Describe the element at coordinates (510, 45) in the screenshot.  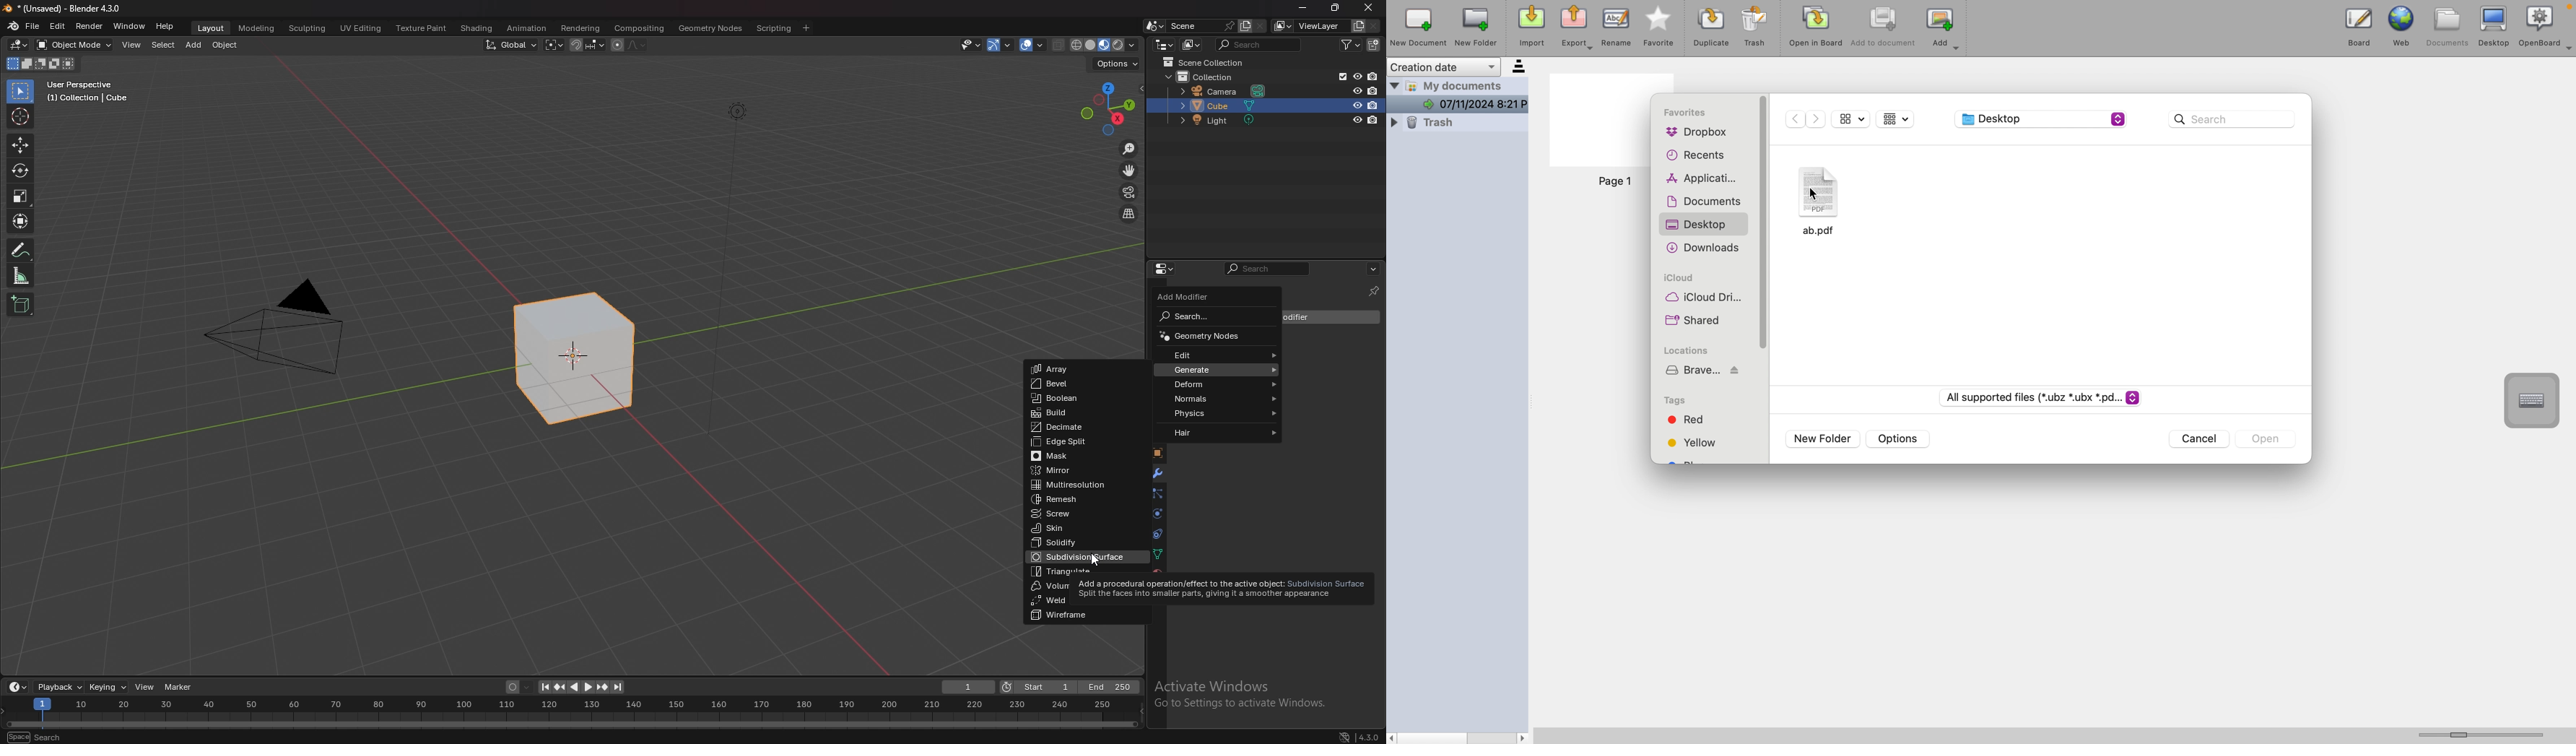
I see `transform orientation` at that location.